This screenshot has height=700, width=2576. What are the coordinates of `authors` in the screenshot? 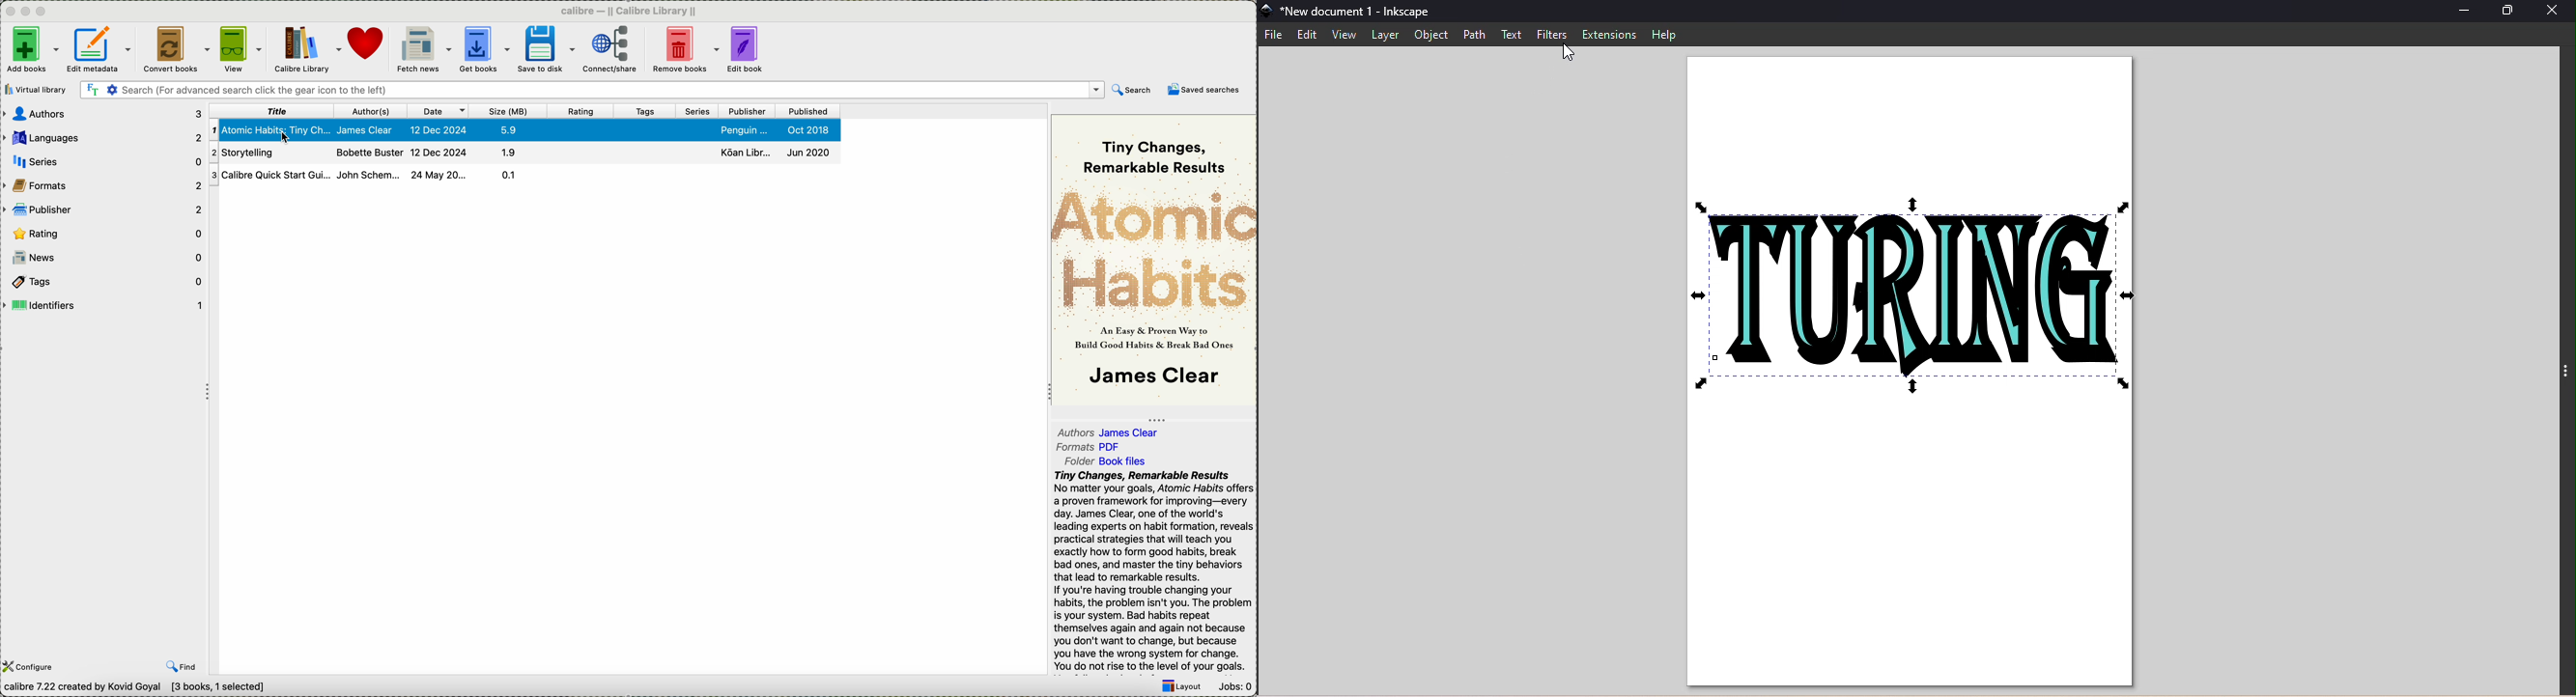 It's located at (1111, 430).